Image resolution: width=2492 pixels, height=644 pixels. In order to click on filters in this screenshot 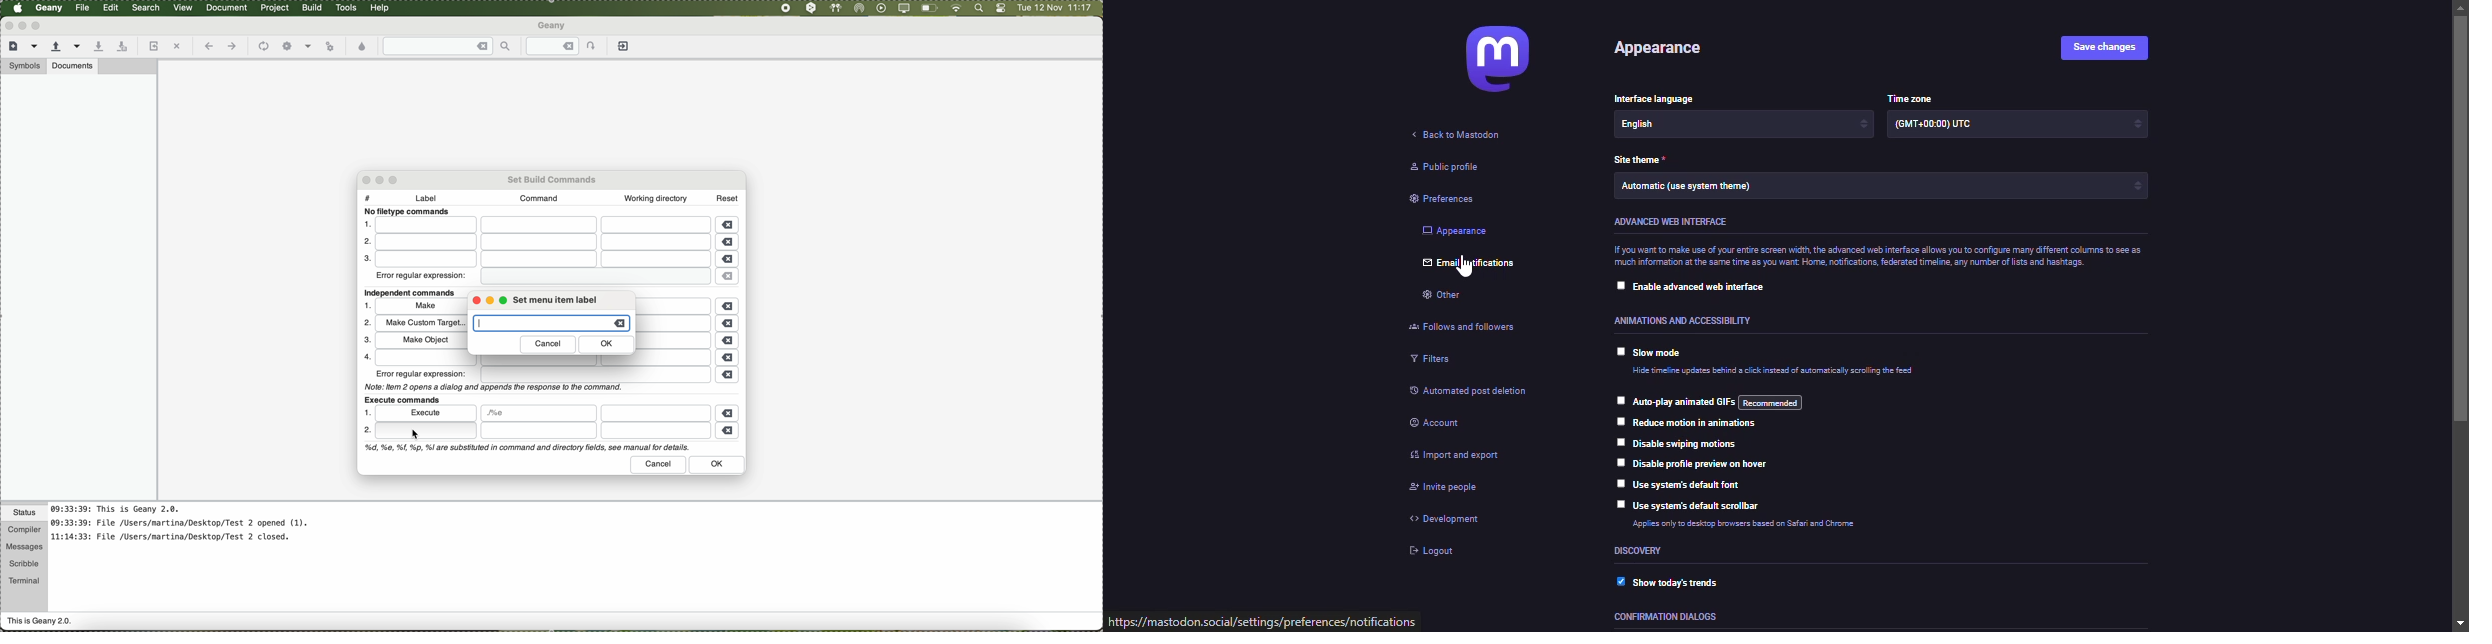, I will do `click(1435, 358)`.